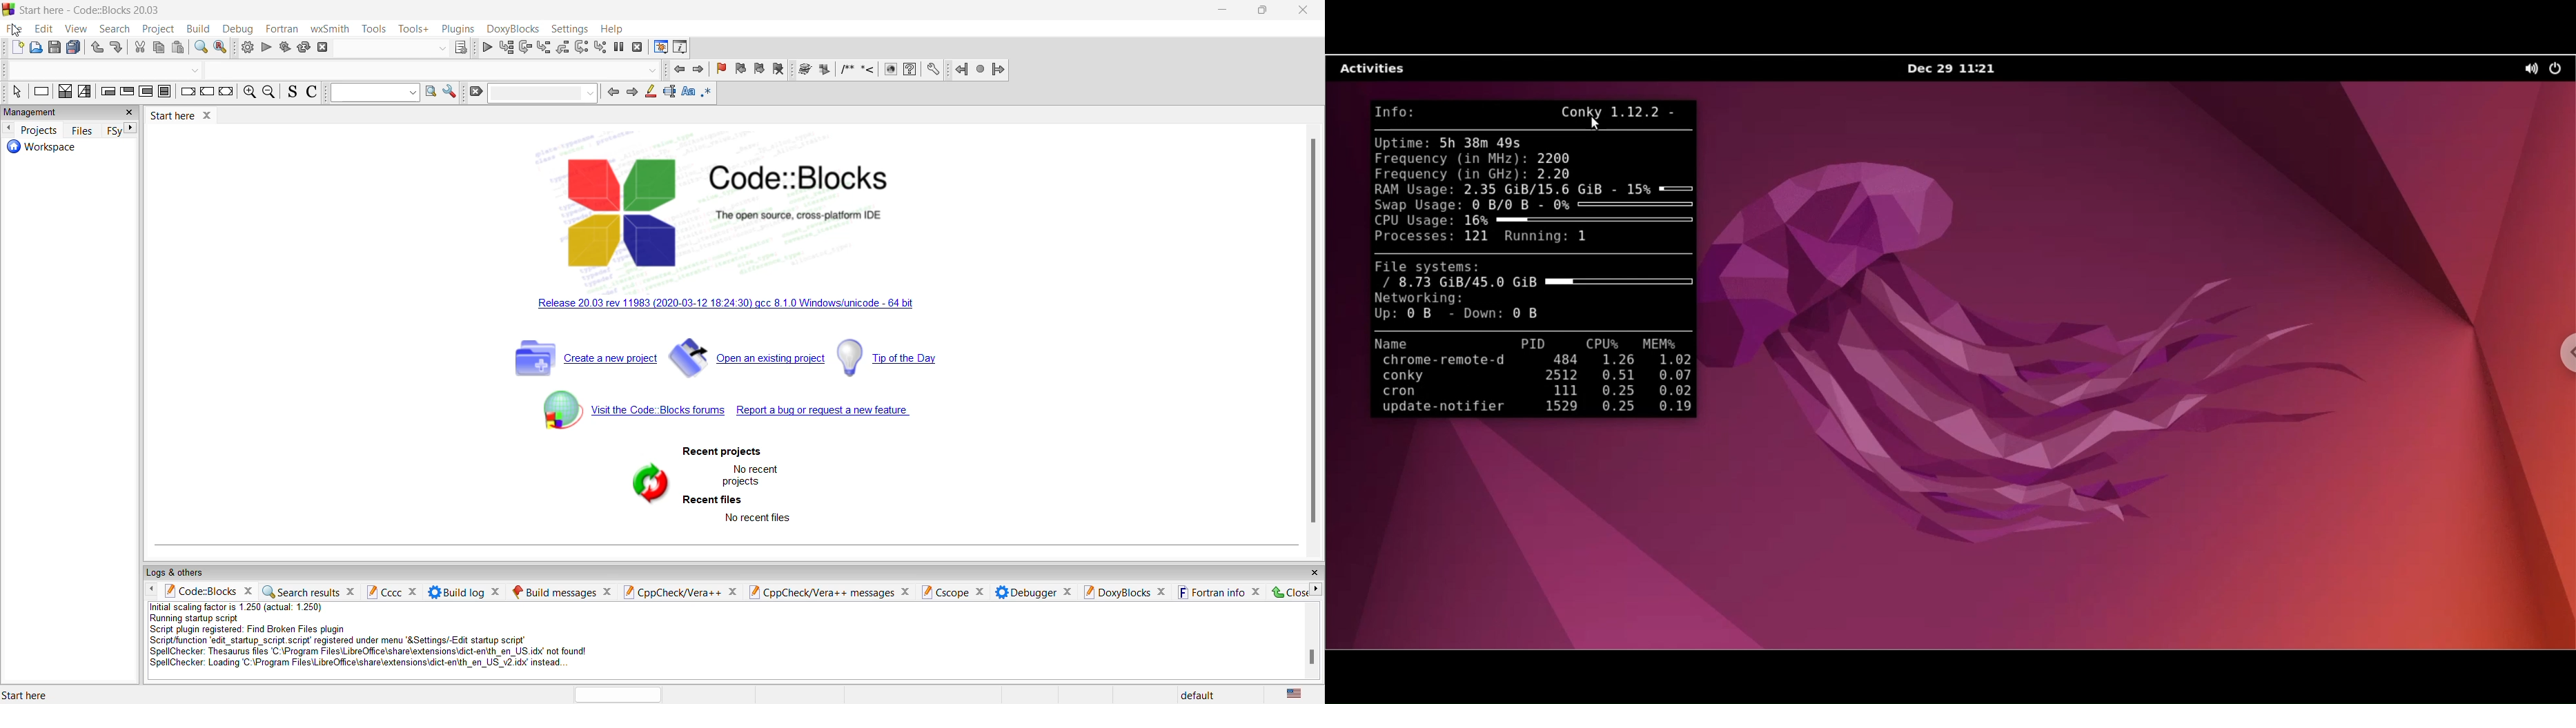  Describe the element at coordinates (1306, 12) in the screenshot. I see `close` at that location.